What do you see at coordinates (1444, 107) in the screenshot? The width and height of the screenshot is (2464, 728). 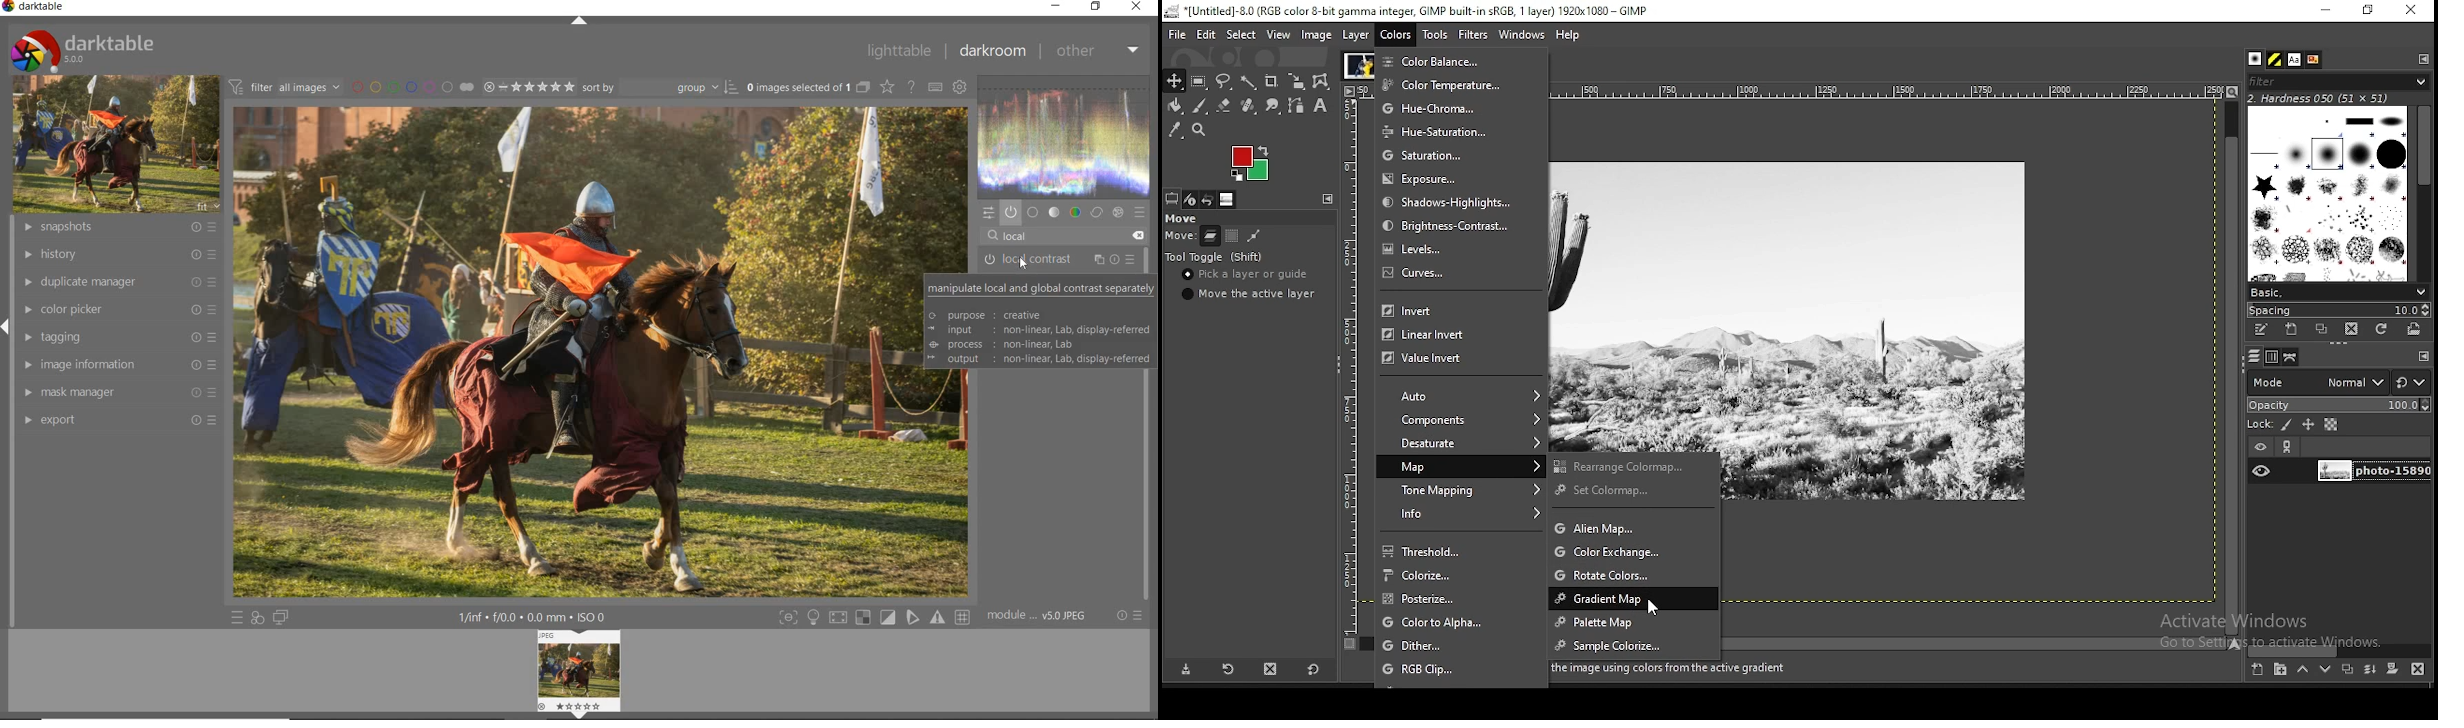 I see `hue chroma` at bounding box center [1444, 107].